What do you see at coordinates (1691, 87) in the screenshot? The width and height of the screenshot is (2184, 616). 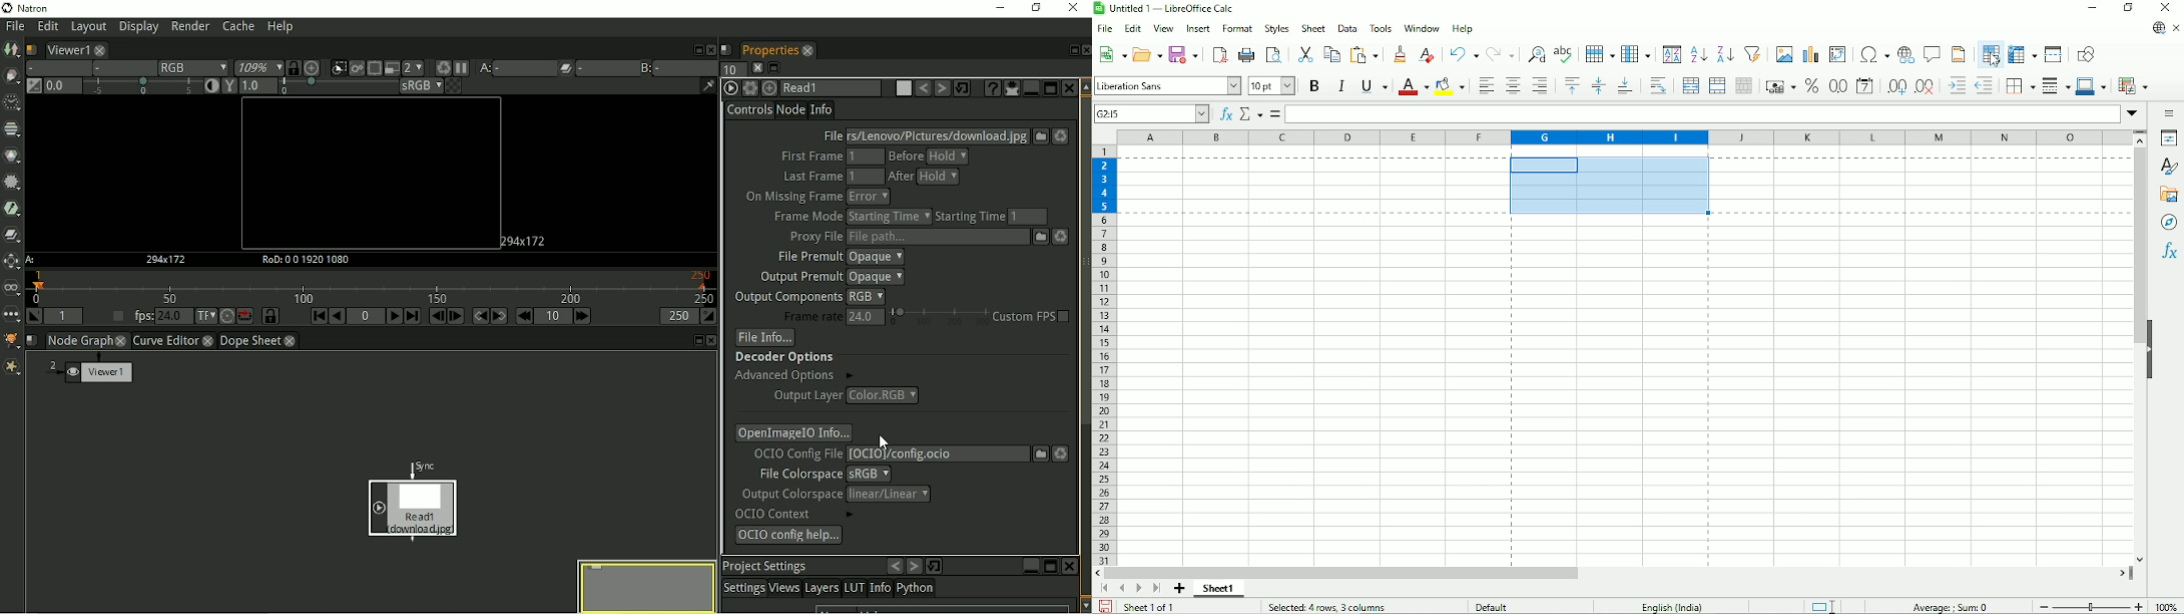 I see `Merge and center` at bounding box center [1691, 87].